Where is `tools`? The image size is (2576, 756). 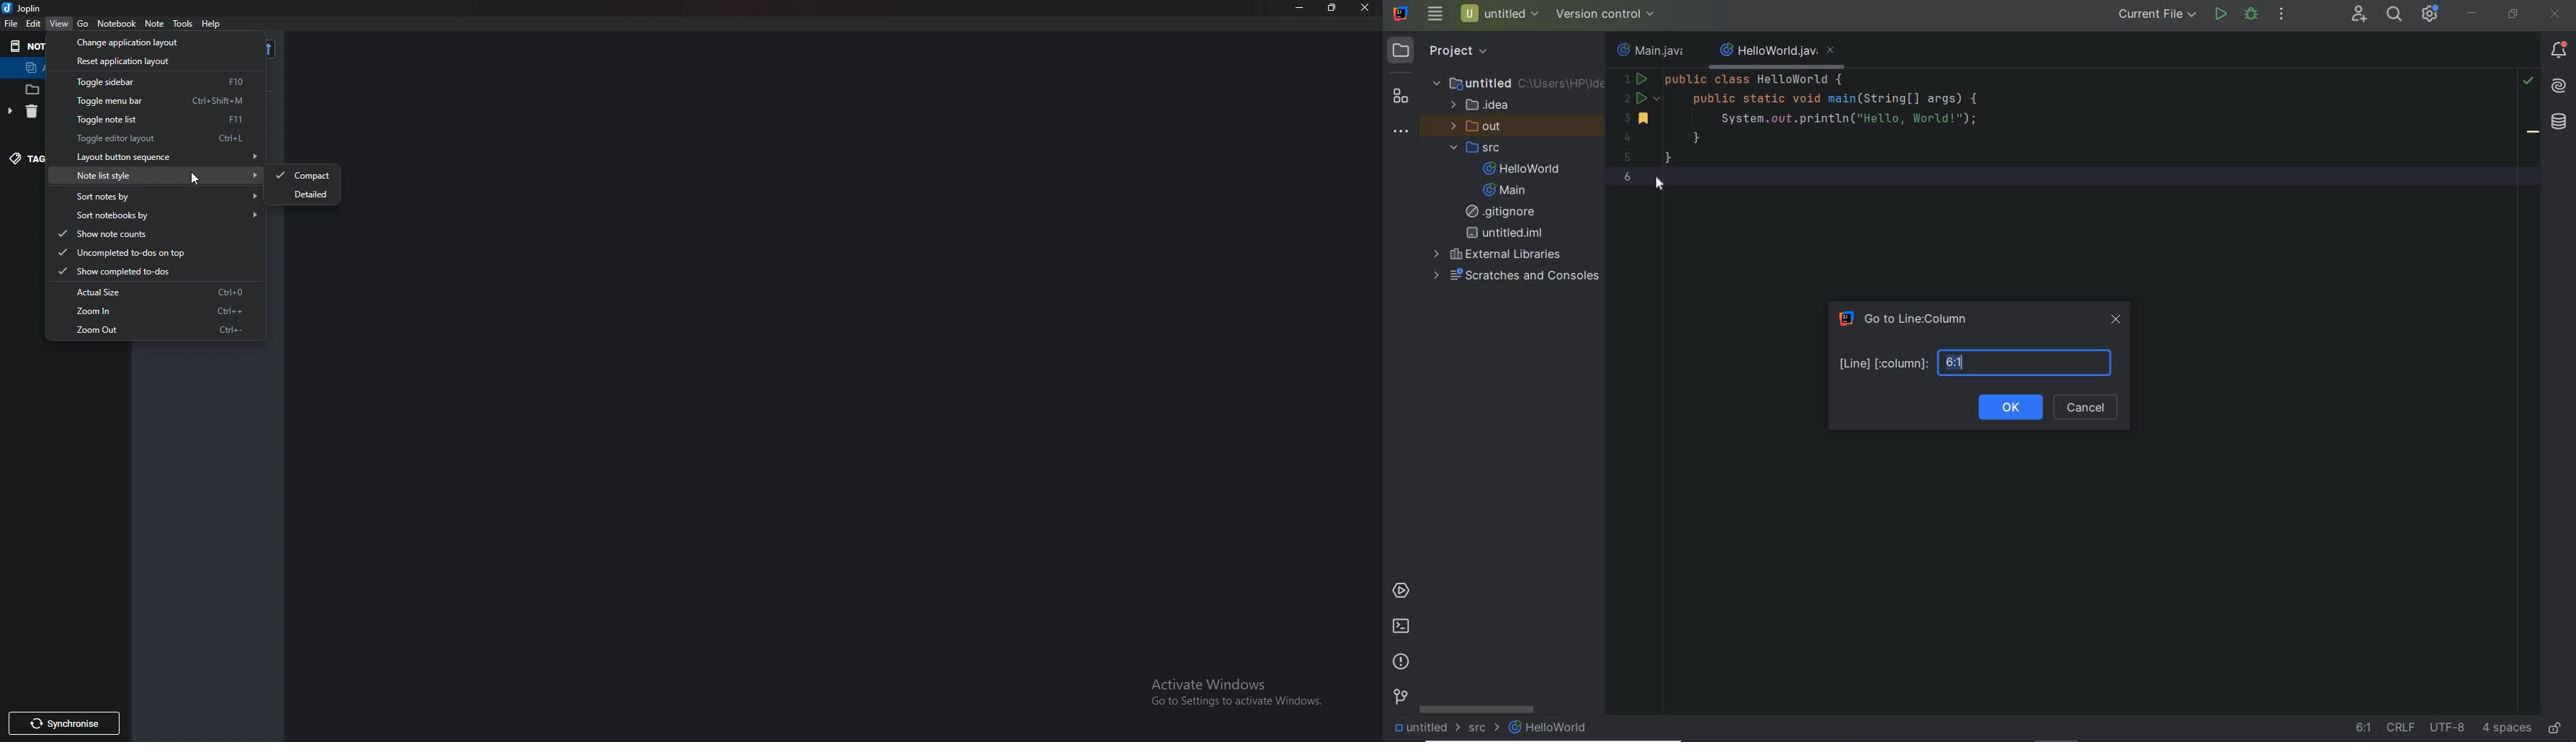 tools is located at coordinates (184, 24).